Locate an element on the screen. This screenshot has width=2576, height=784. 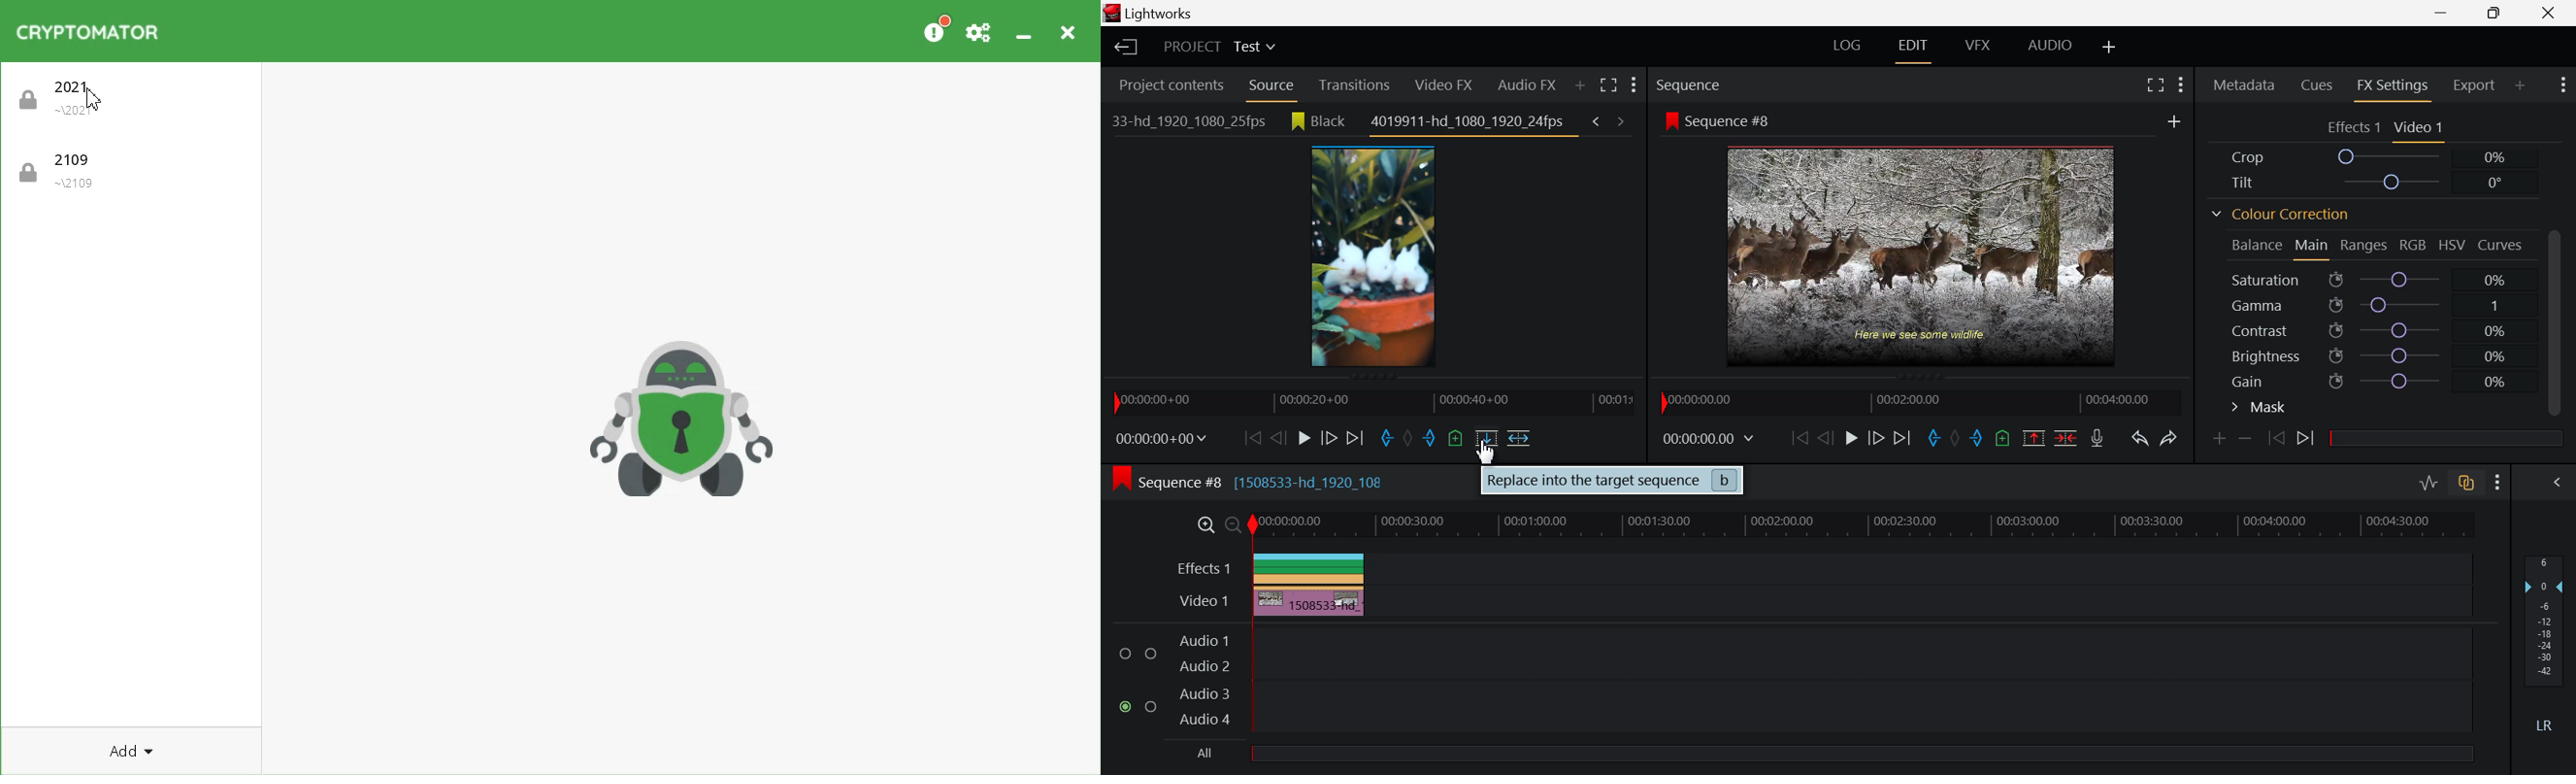
Effects Layer is located at coordinates (1815, 567).